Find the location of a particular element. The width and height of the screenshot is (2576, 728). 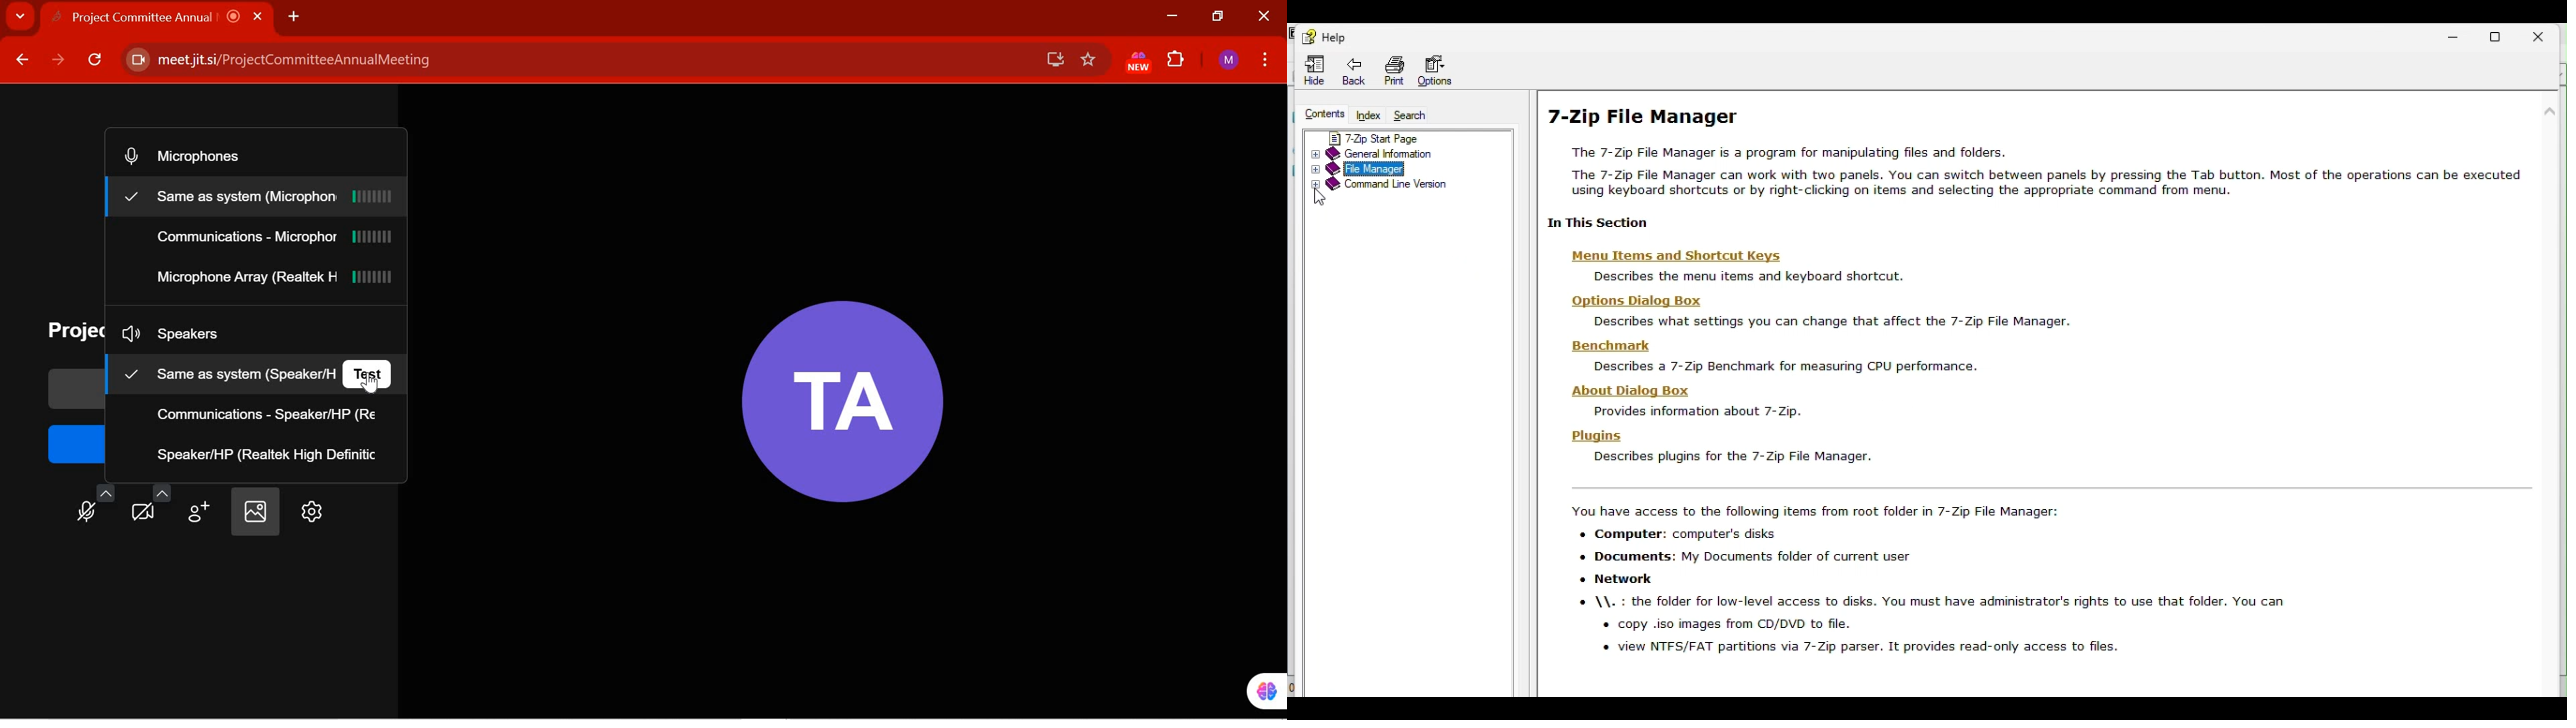

BACK is located at coordinates (21, 60).